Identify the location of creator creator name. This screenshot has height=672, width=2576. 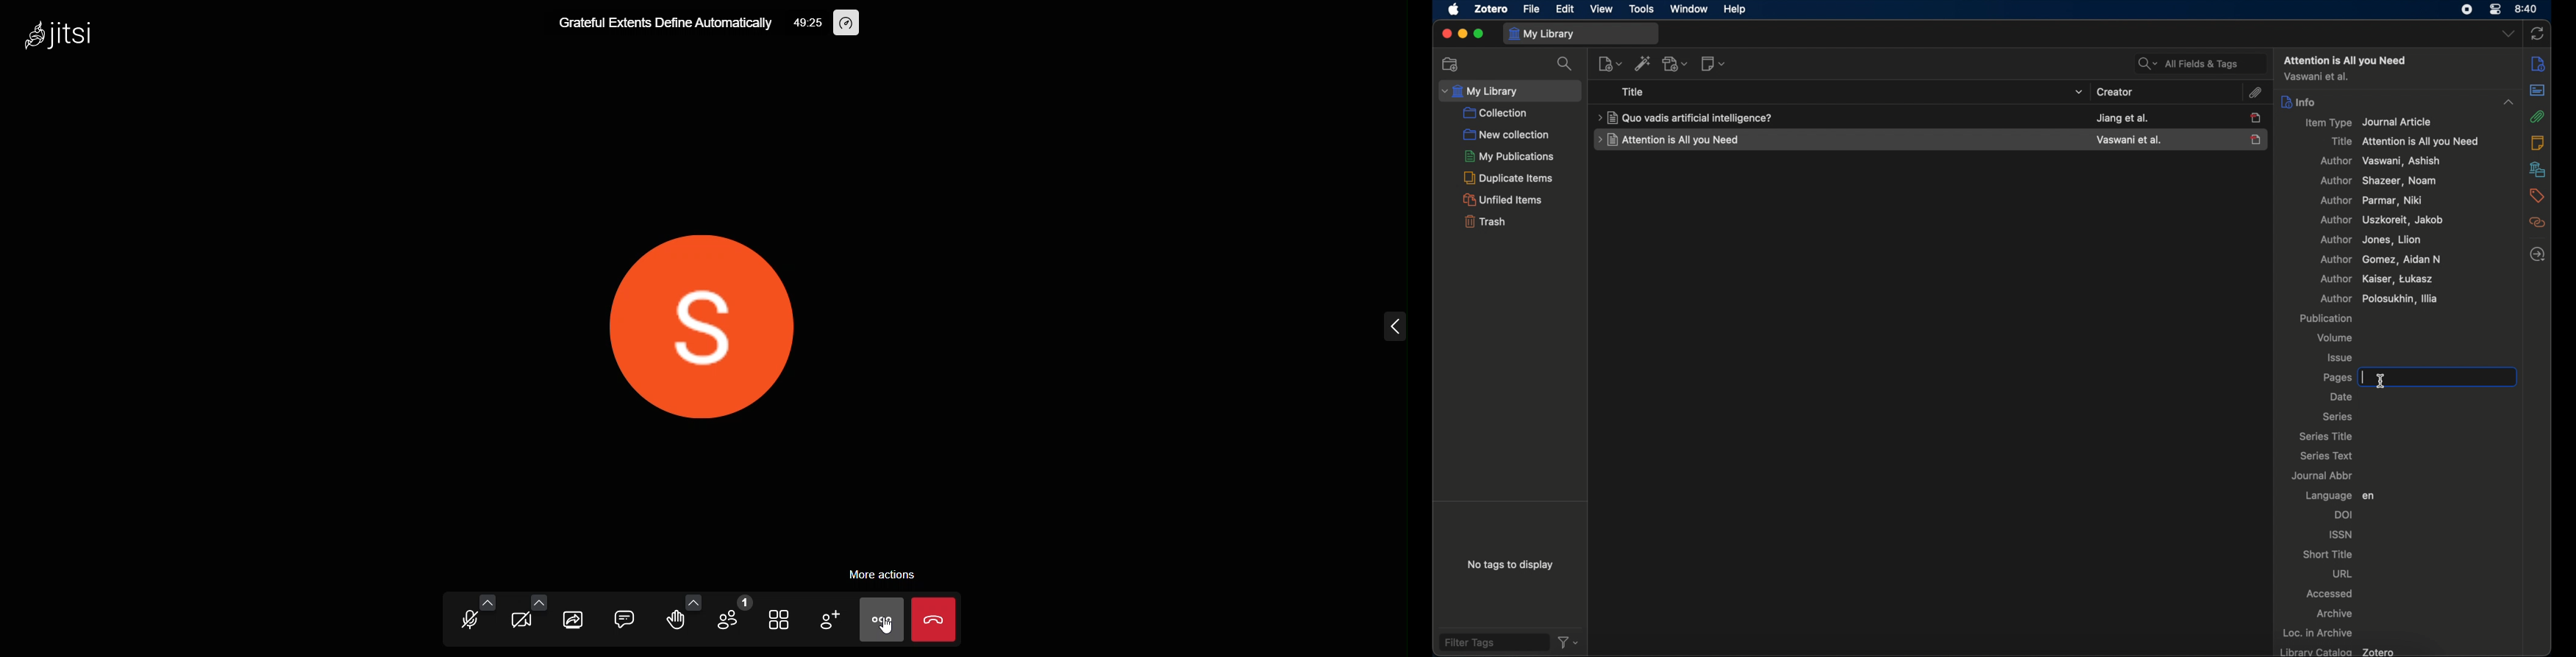
(2128, 140).